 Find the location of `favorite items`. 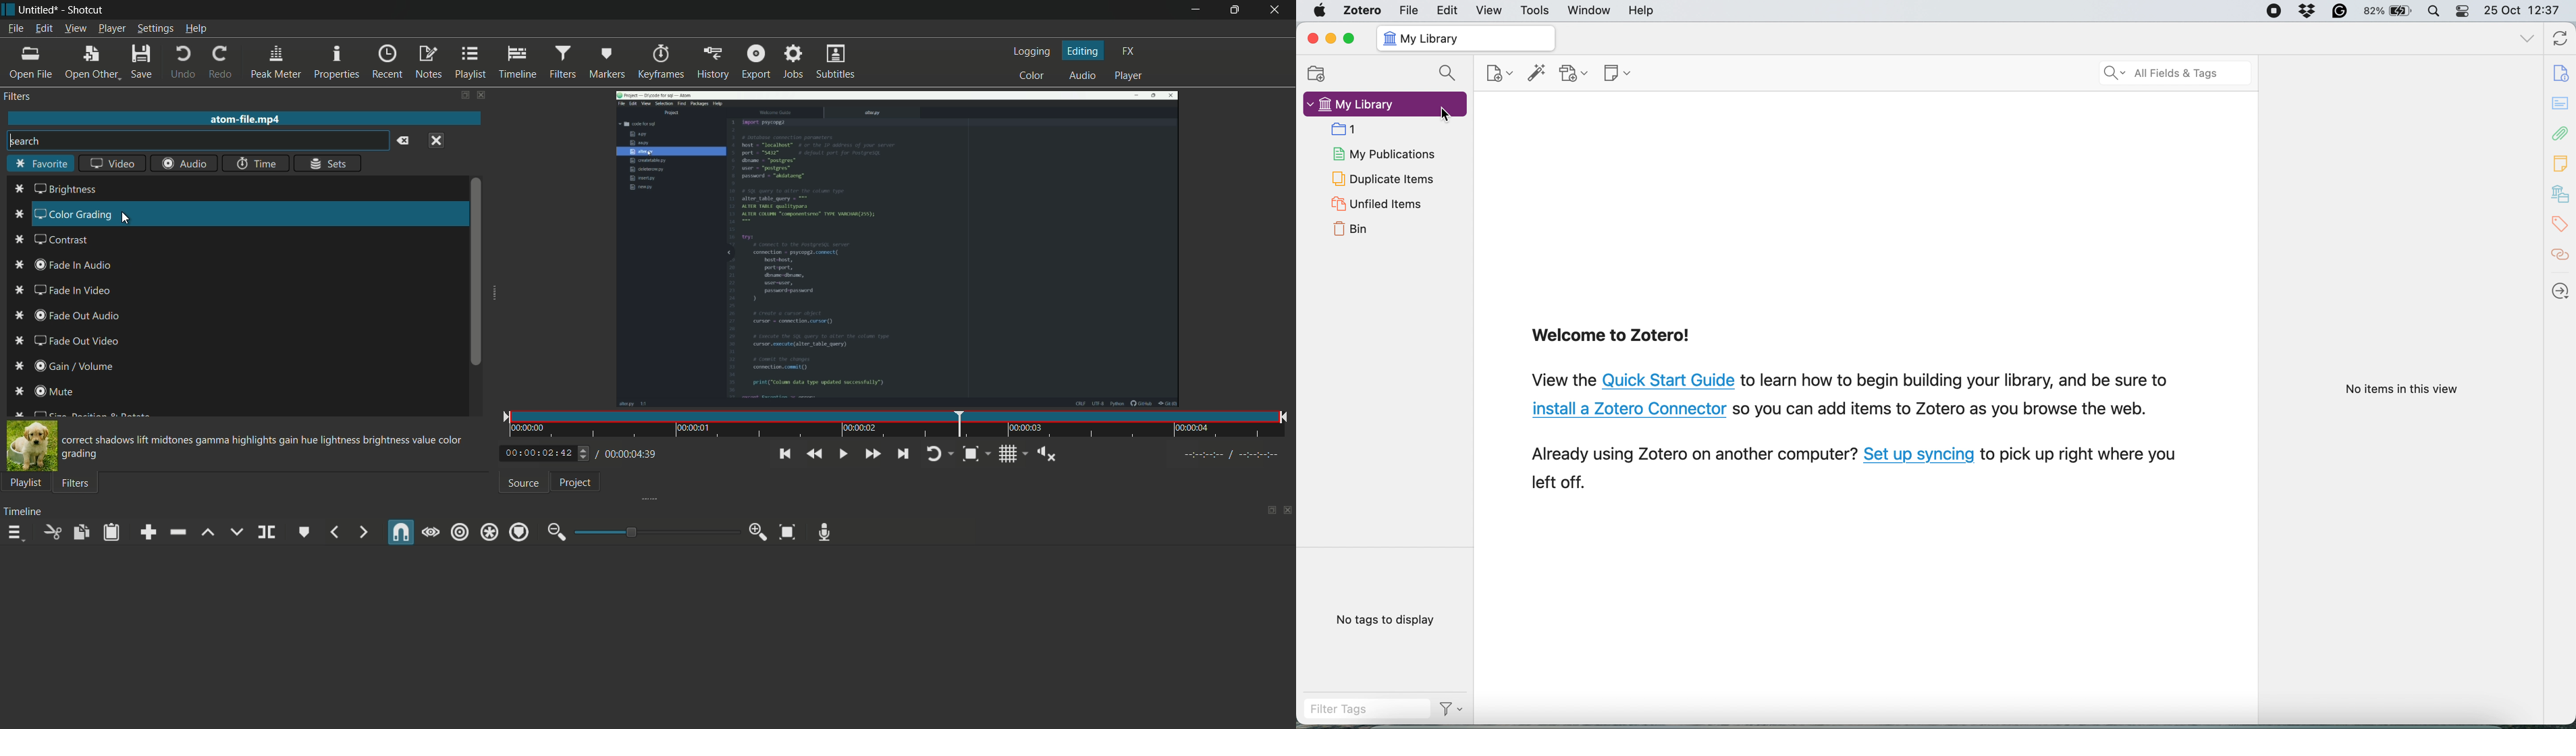

favorite items is located at coordinates (20, 299).